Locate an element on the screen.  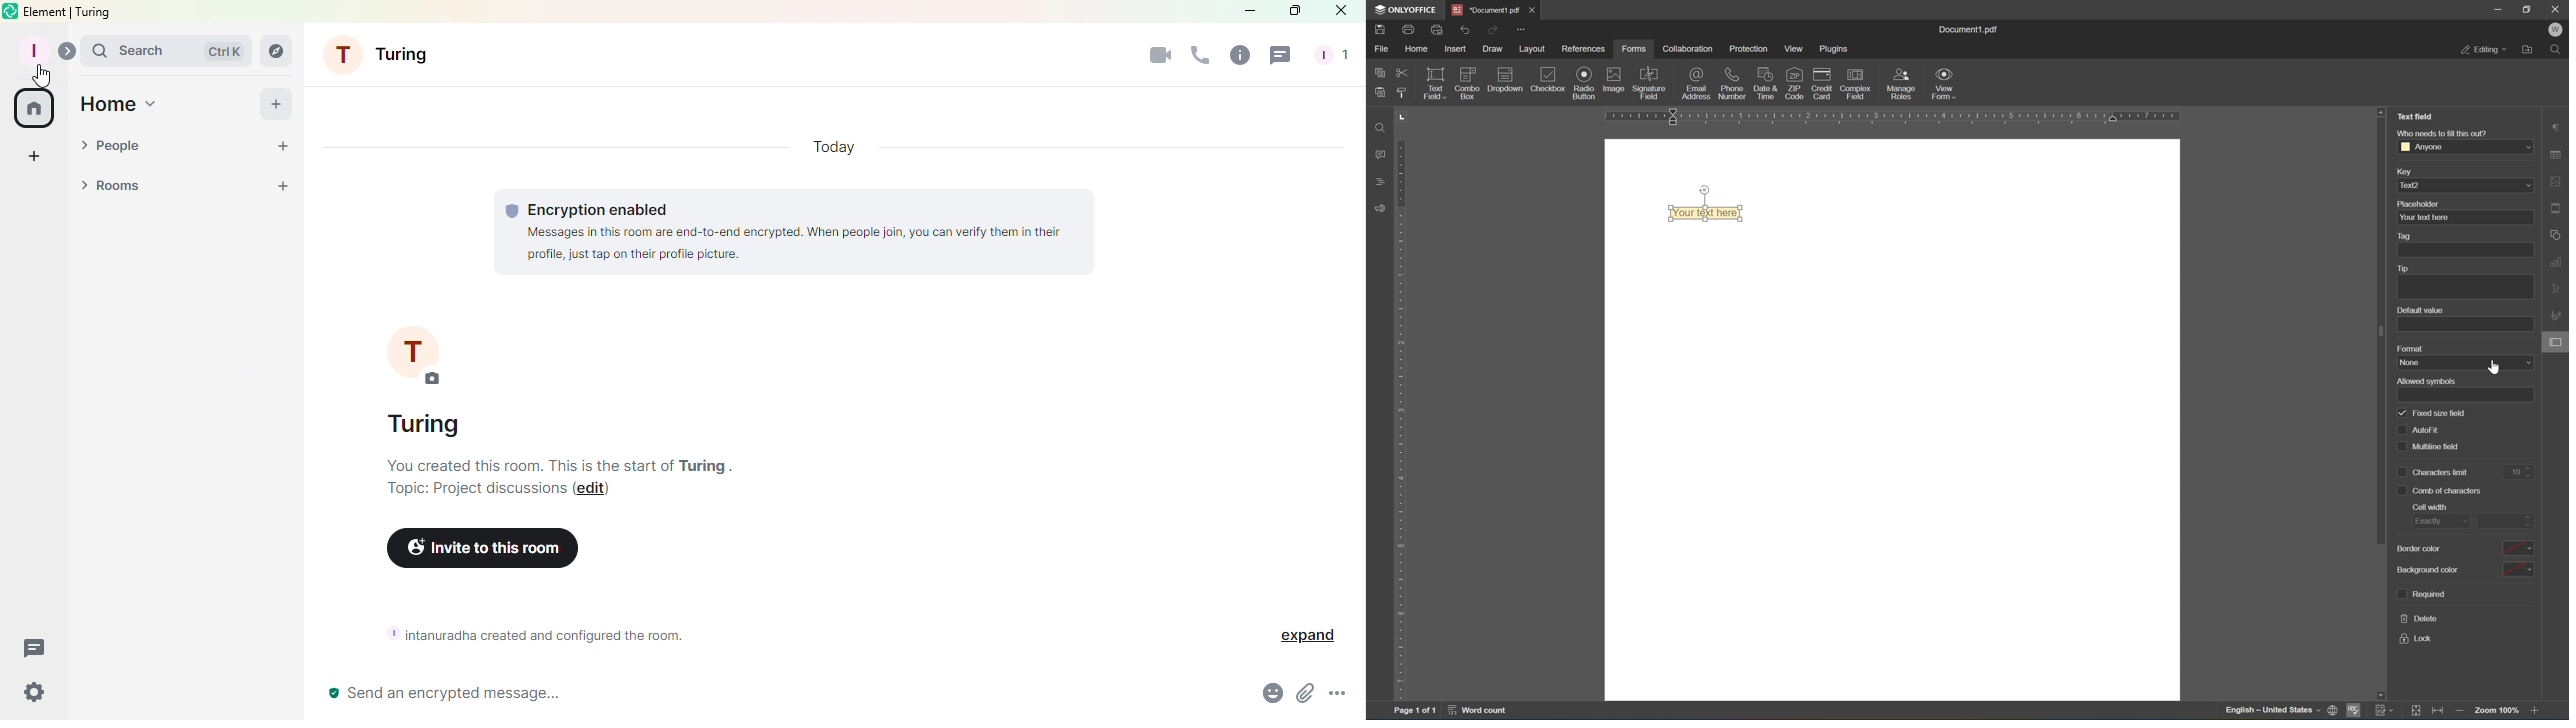
fixed size field is located at coordinates (2430, 413).